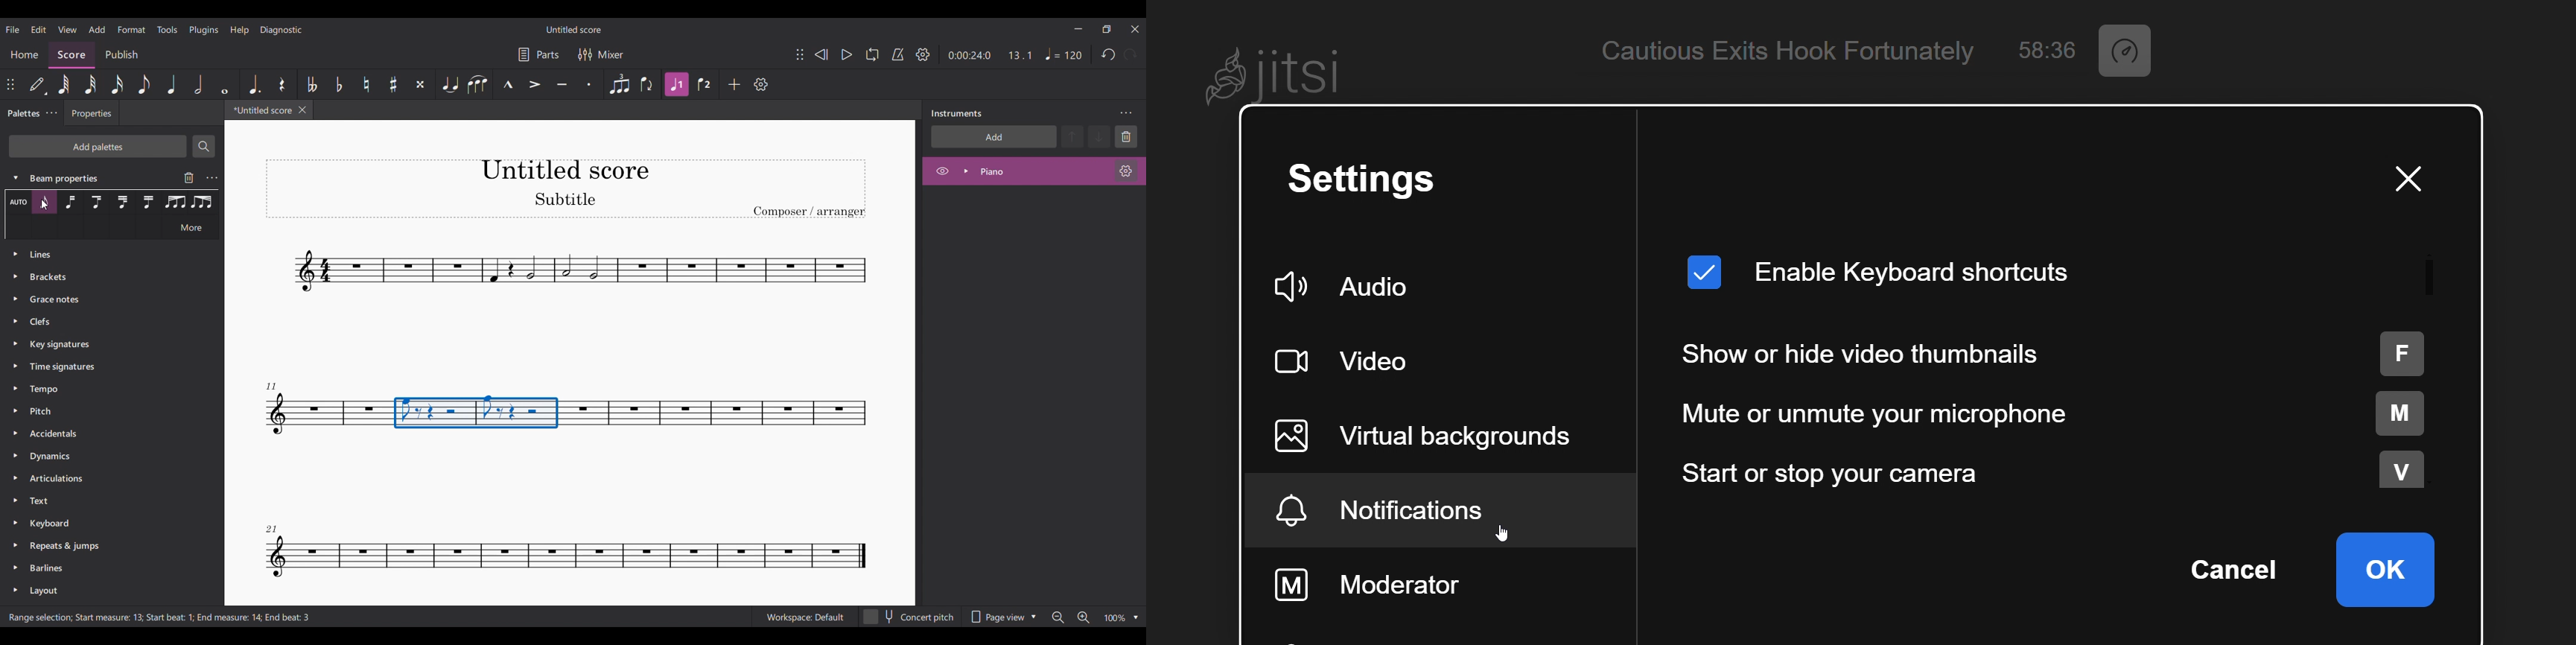 The height and width of the screenshot is (672, 2576). Describe the element at coordinates (204, 30) in the screenshot. I see `Plugins menu` at that location.